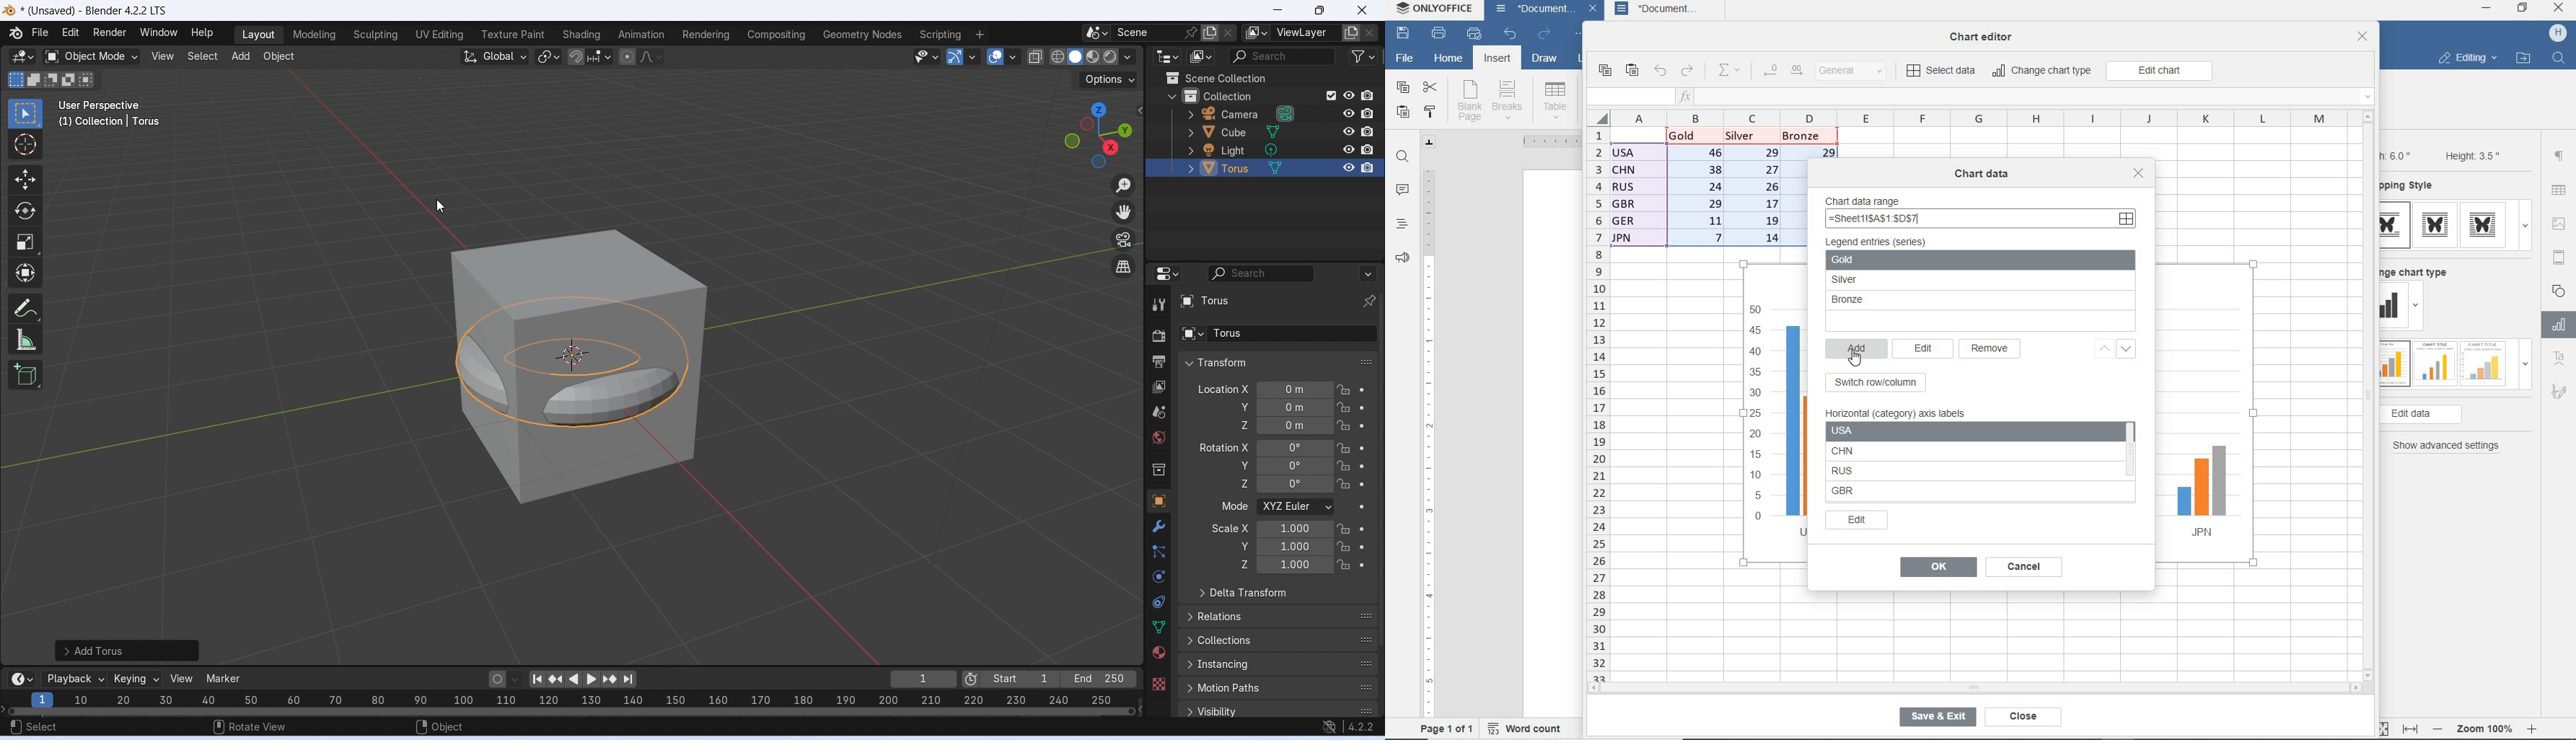 The width and height of the screenshot is (2576, 756). What do you see at coordinates (923, 679) in the screenshot?
I see `1` at bounding box center [923, 679].